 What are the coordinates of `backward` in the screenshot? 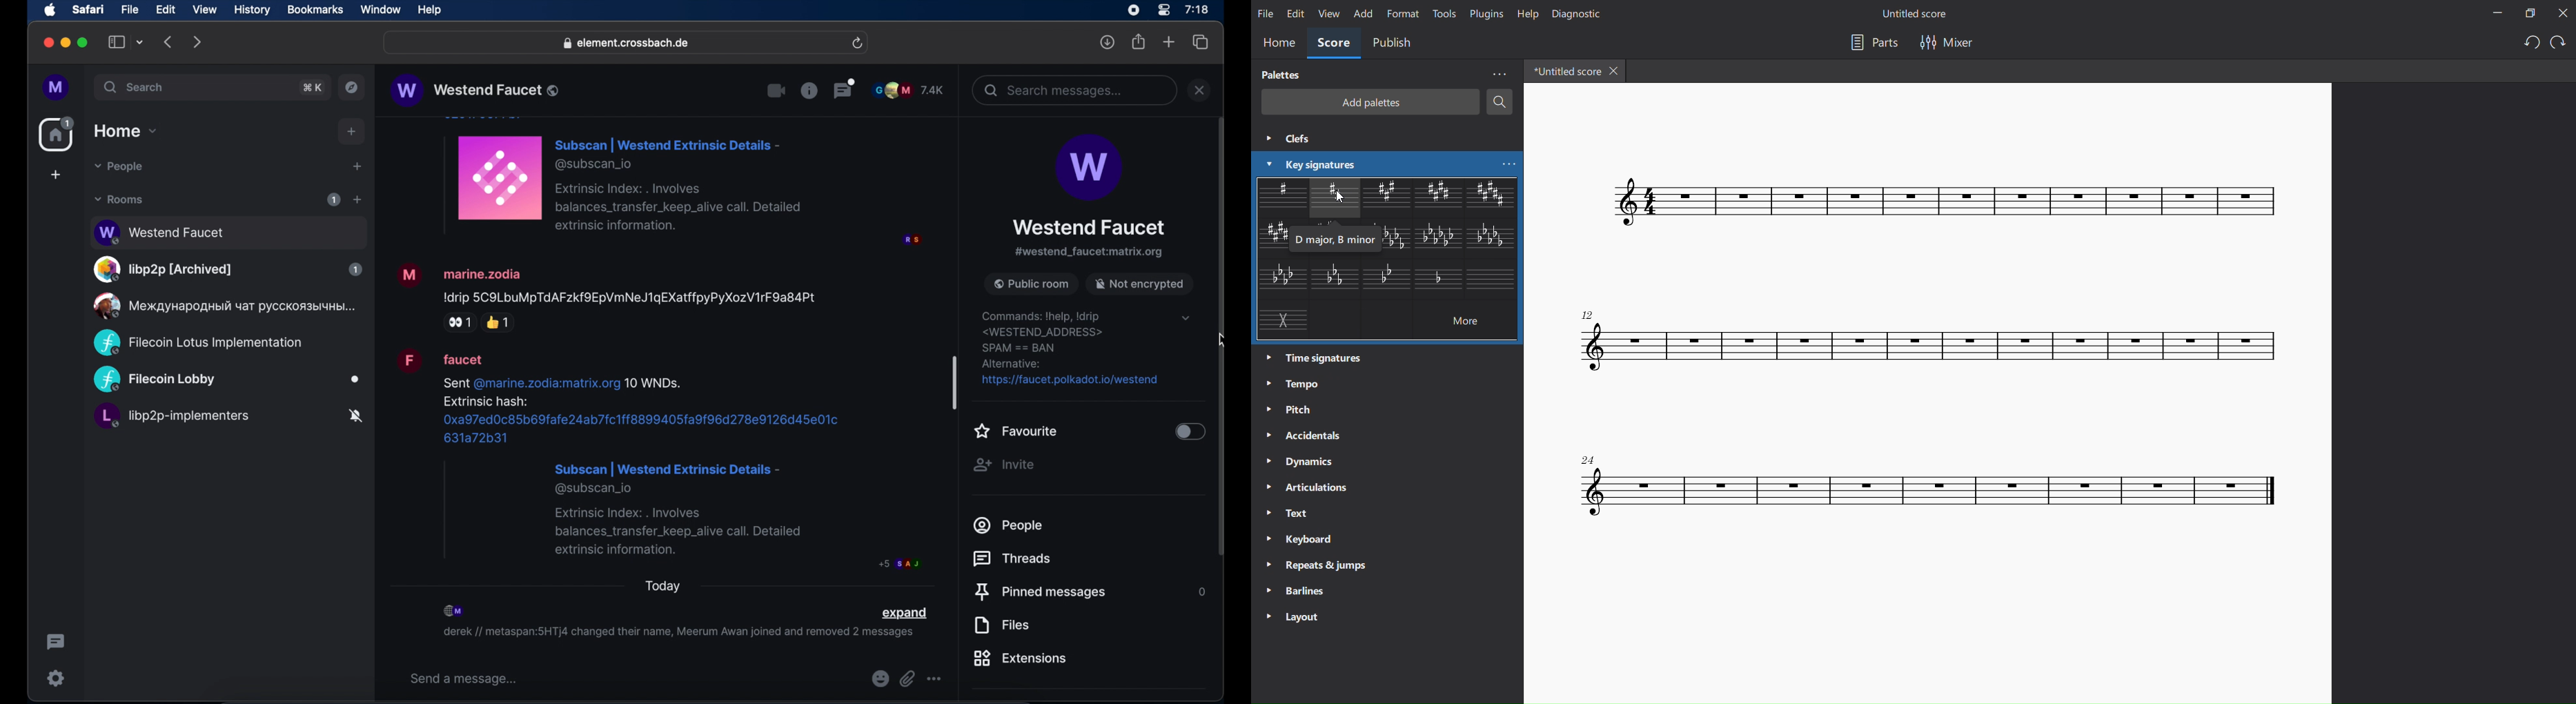 It's located at (169, 42).